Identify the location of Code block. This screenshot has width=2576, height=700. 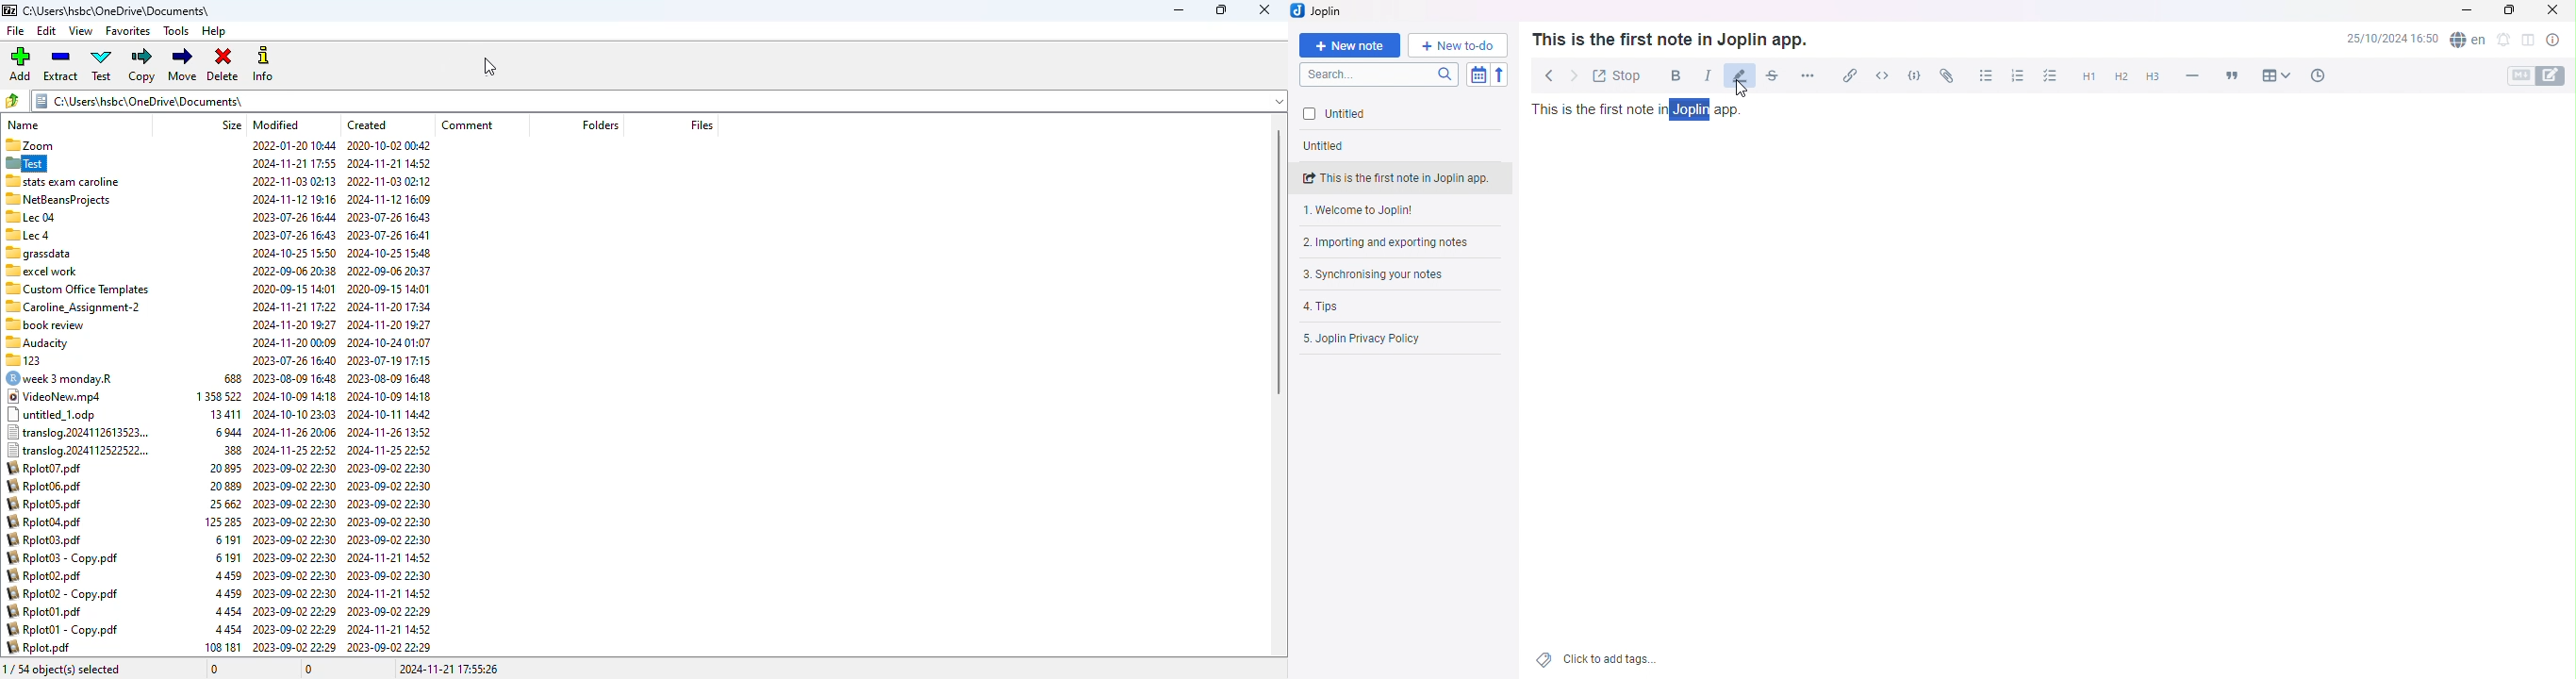
(1914, 75).